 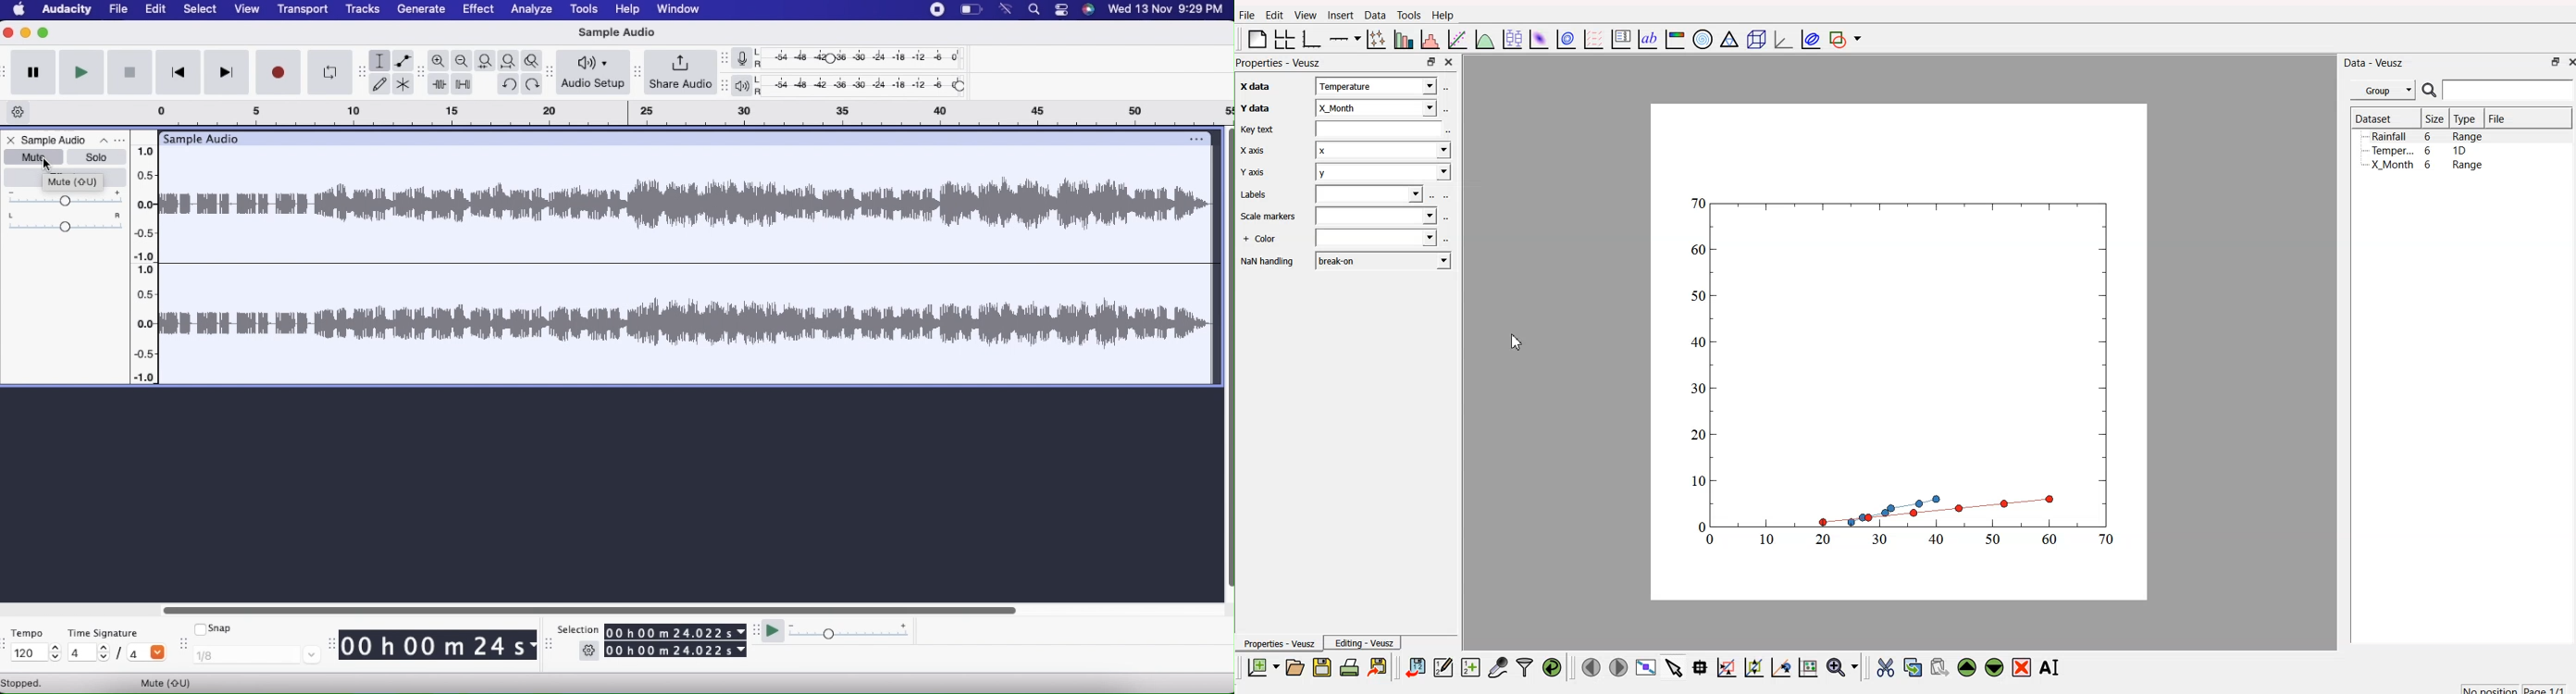 I want to click on Mute, so click(x=172, y=681).